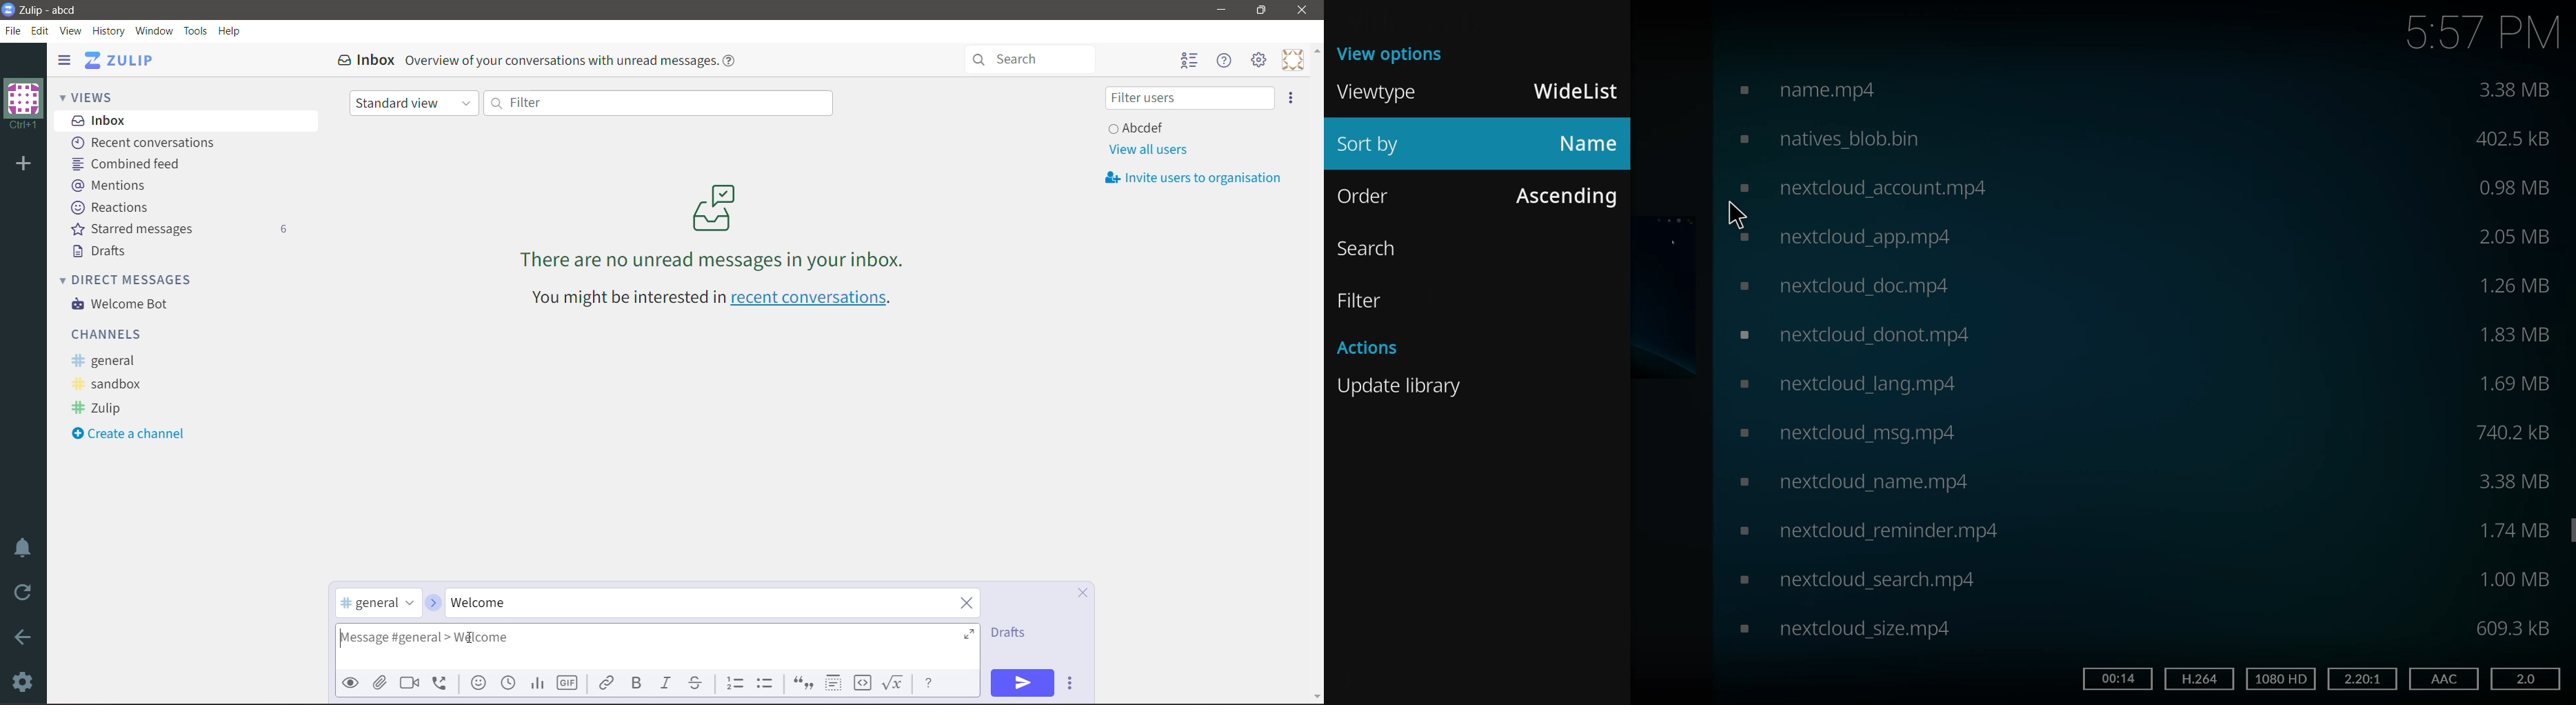  What do you see at coordinates (689, 603) in the screenshot?
I see `Type the required Topic` at bounding box center [689, 603].